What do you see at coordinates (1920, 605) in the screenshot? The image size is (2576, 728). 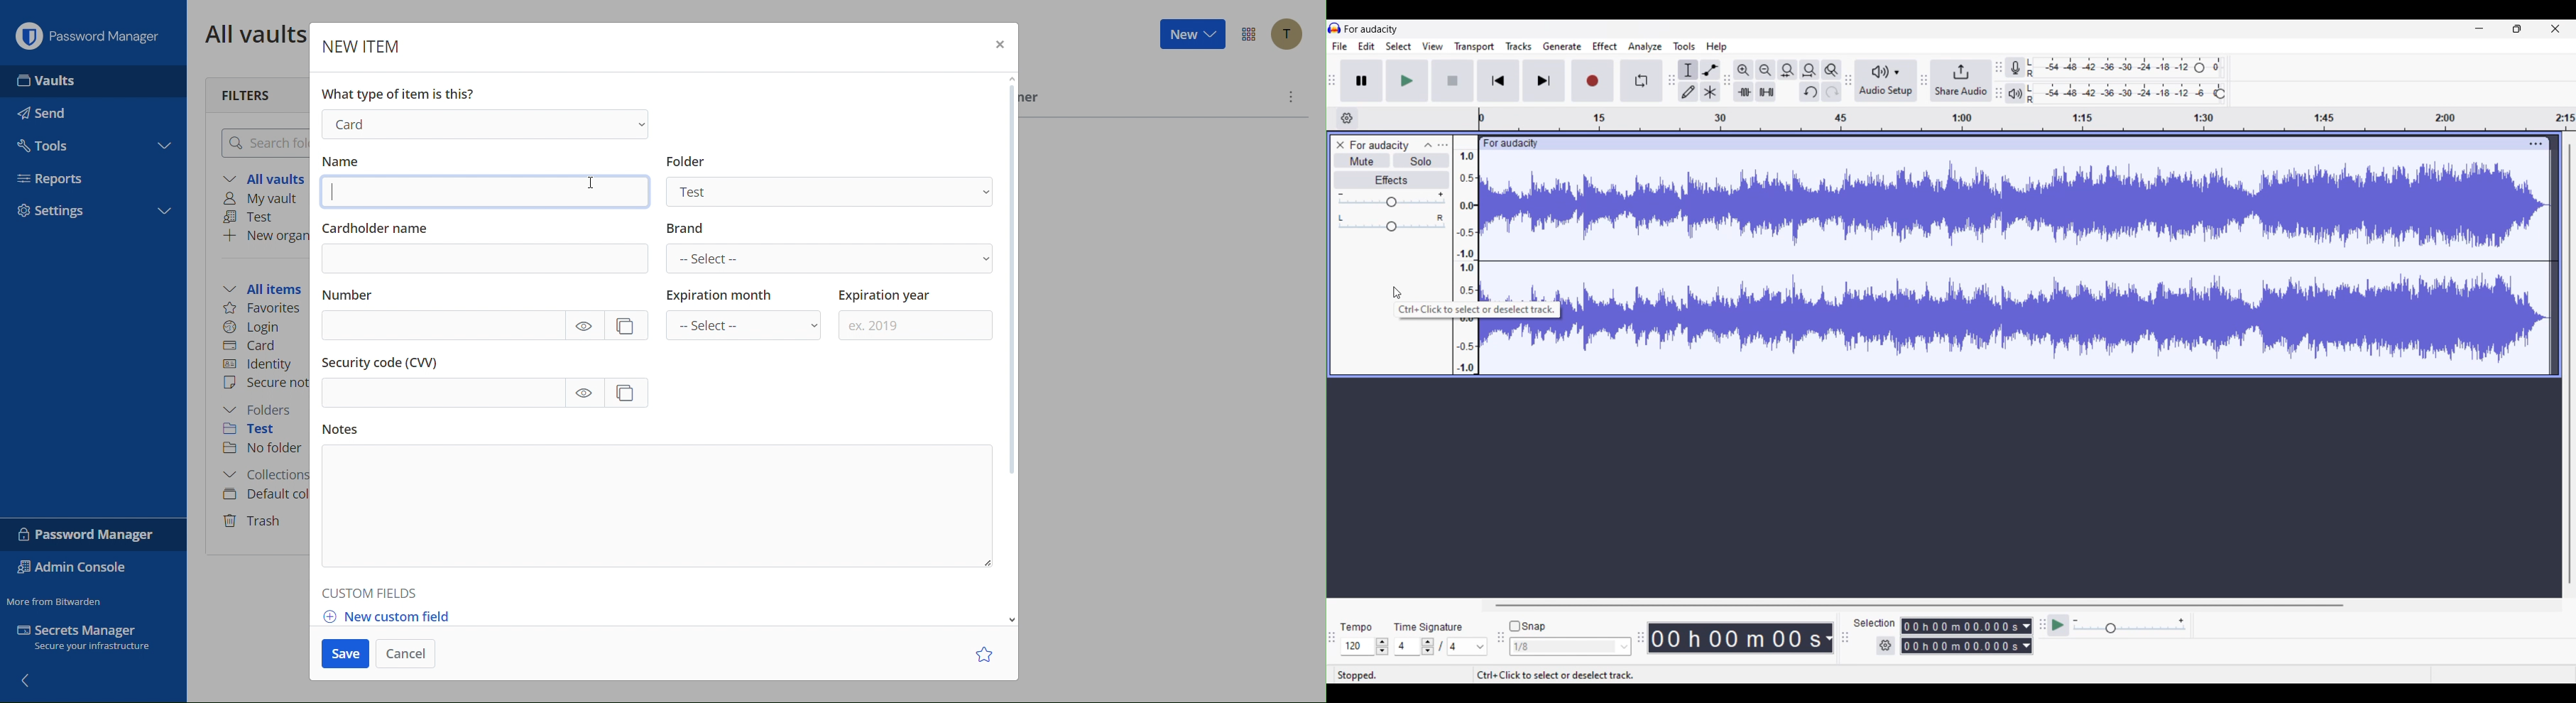 I see `Horizontal slide bar` at bounding box center [1920, 605].